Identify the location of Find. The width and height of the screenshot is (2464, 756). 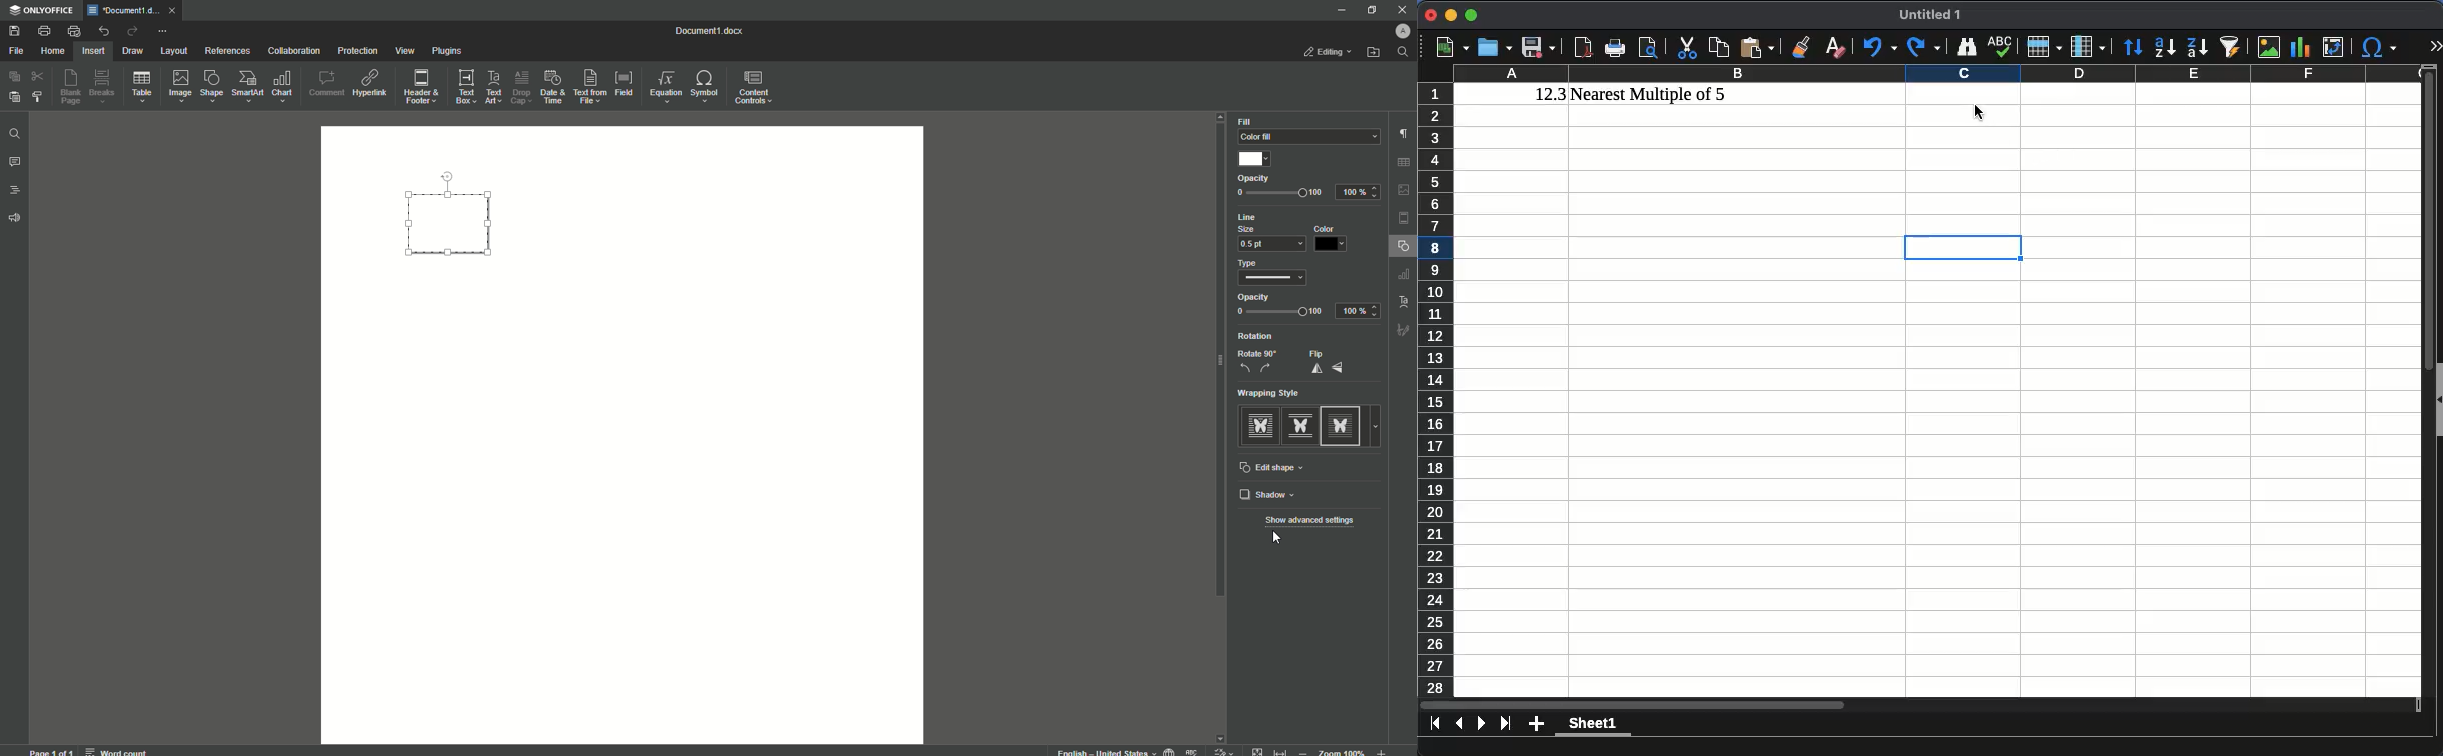
(14, 135).